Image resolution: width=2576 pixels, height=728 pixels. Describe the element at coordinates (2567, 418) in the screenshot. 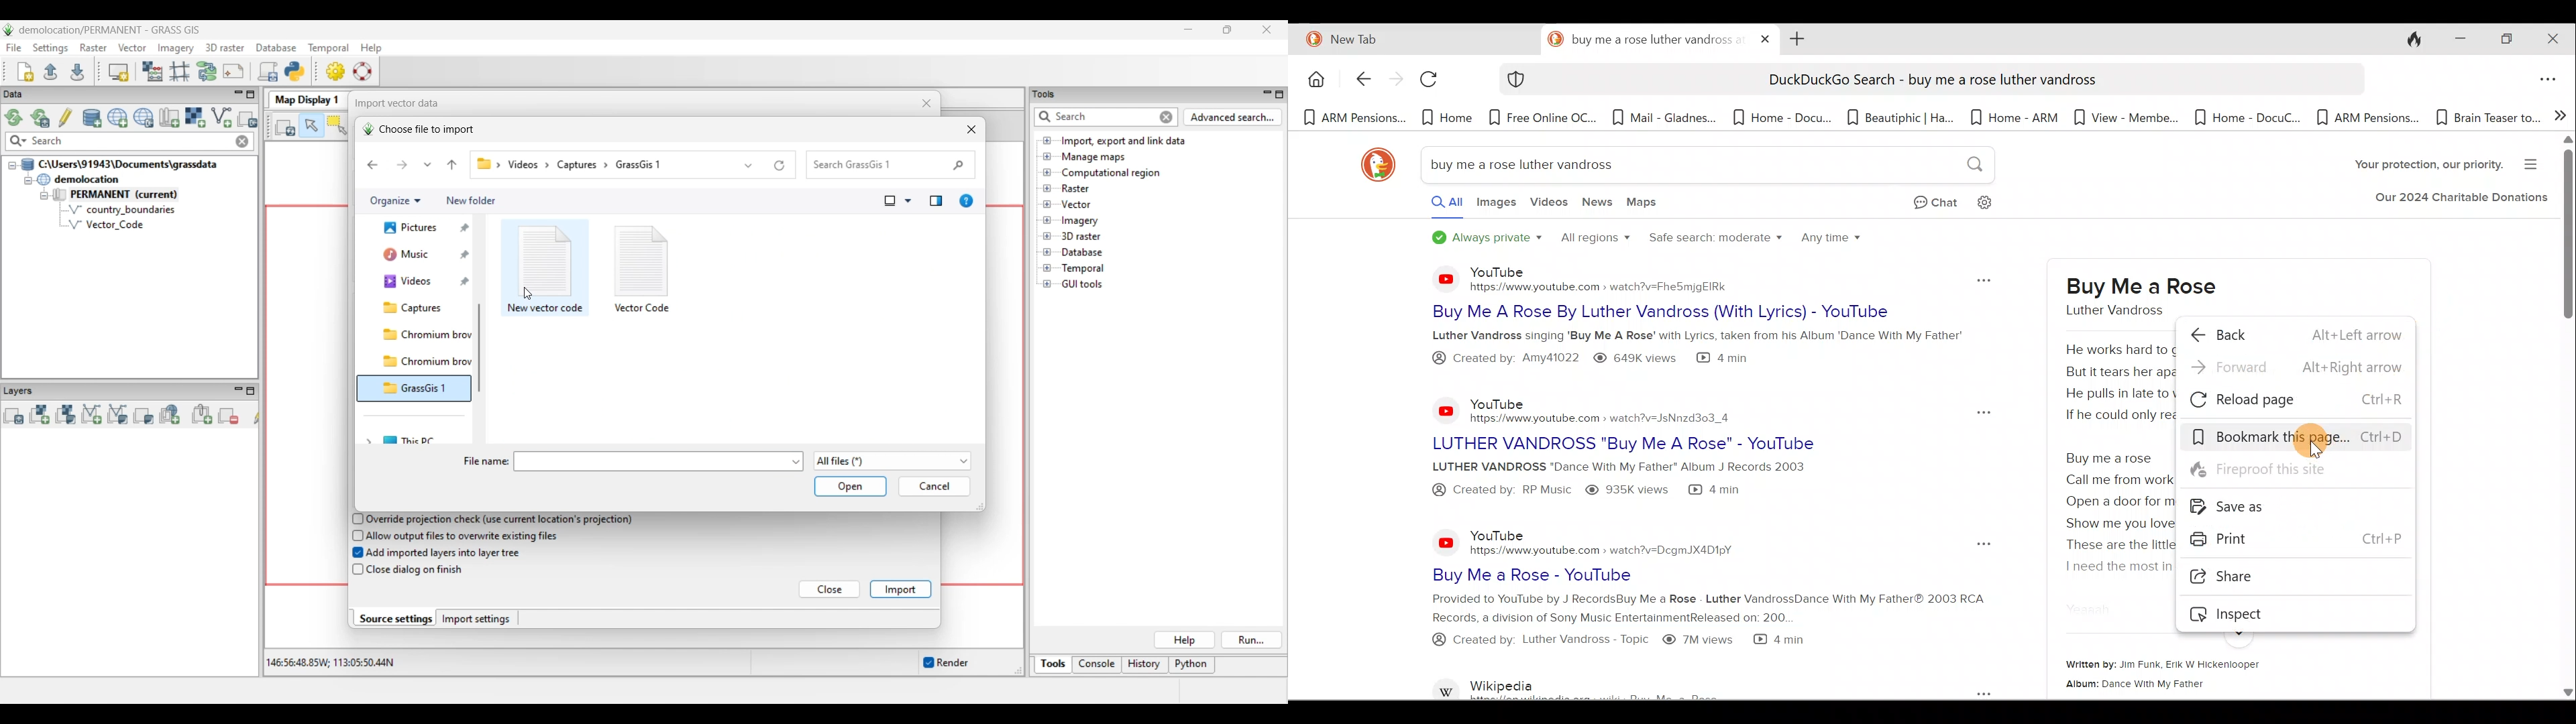

I see `Scroll bar` at that location.